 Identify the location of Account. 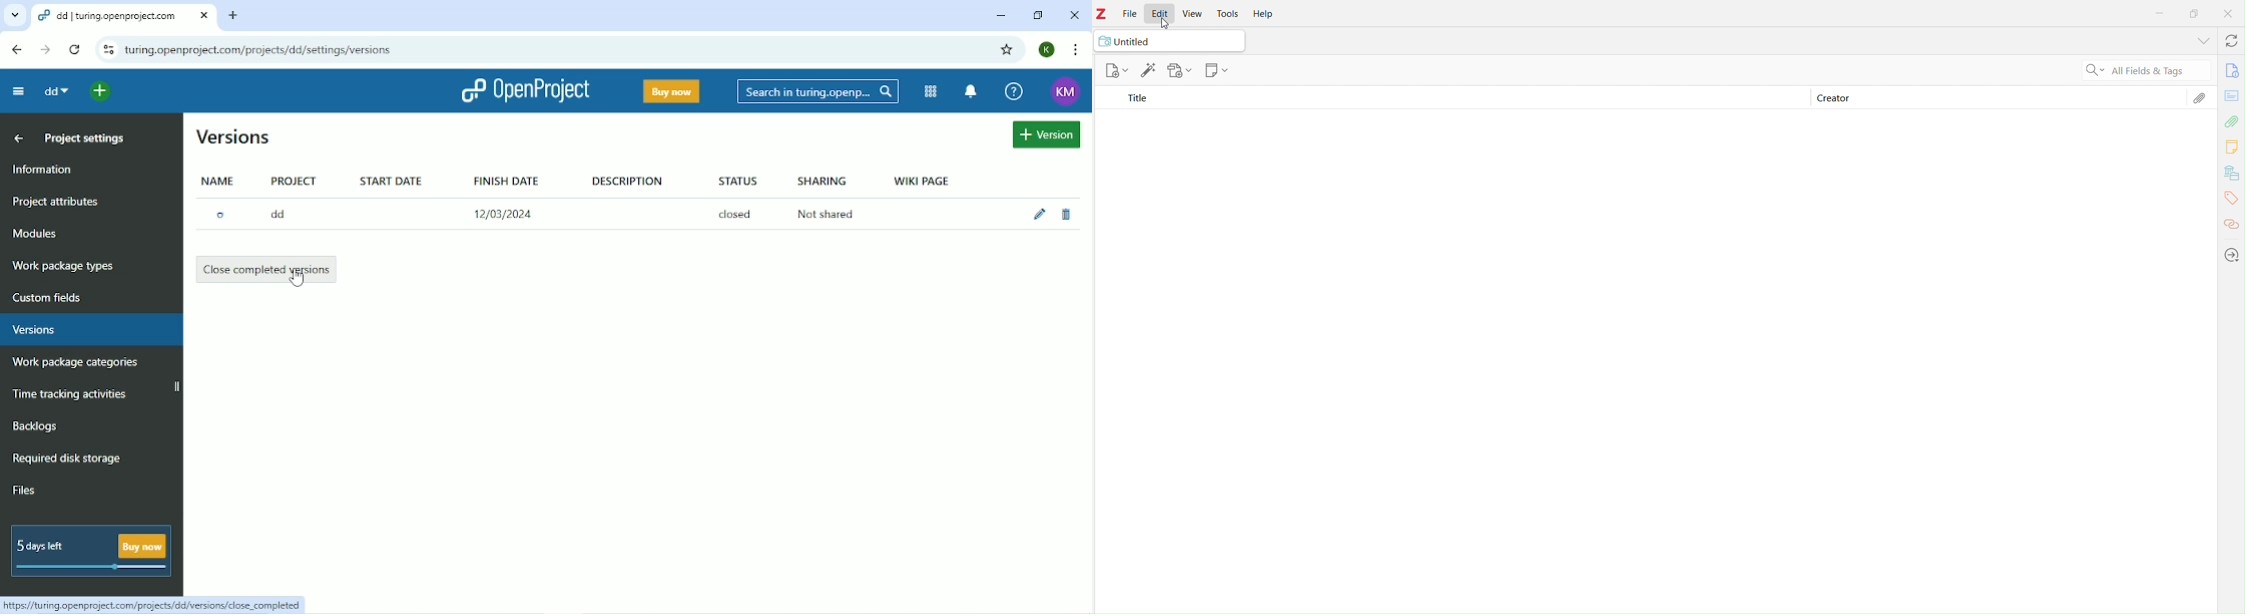
(1066, 92).